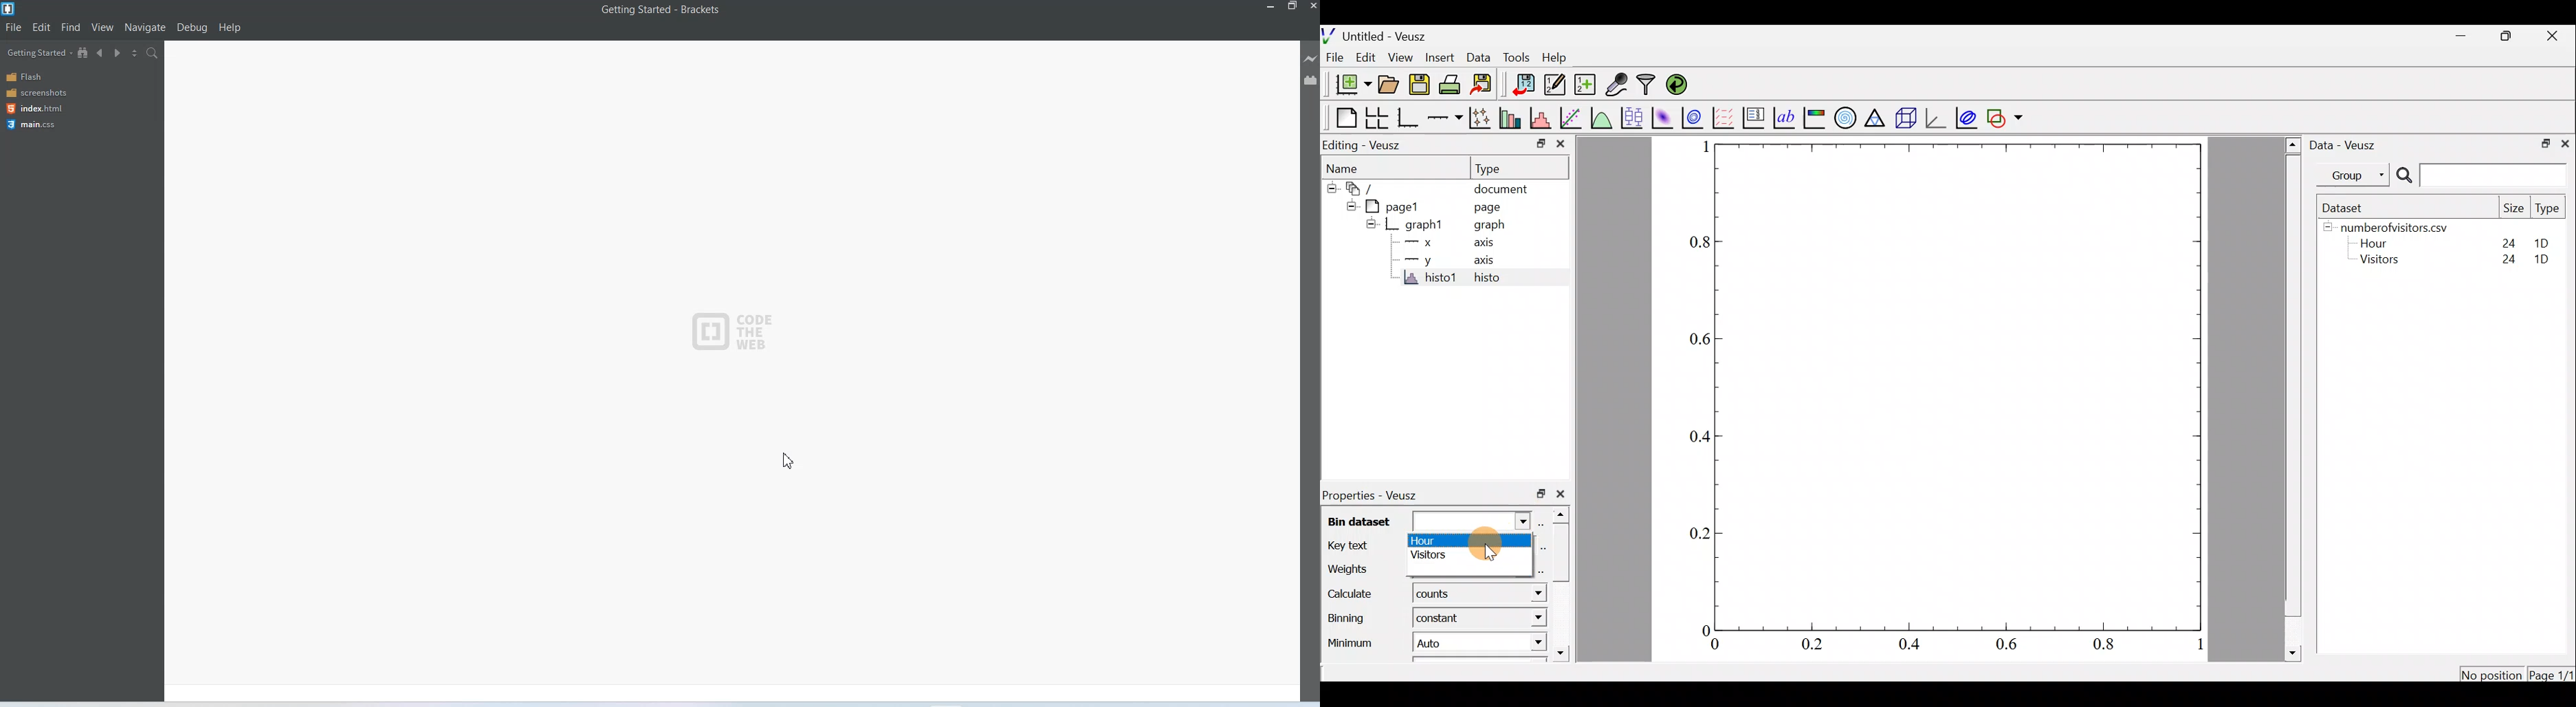 This screenshot has height=728, width=2576. Describe the element at coordinates (1312, 7) in the screenshot. I see `Close` at that location.